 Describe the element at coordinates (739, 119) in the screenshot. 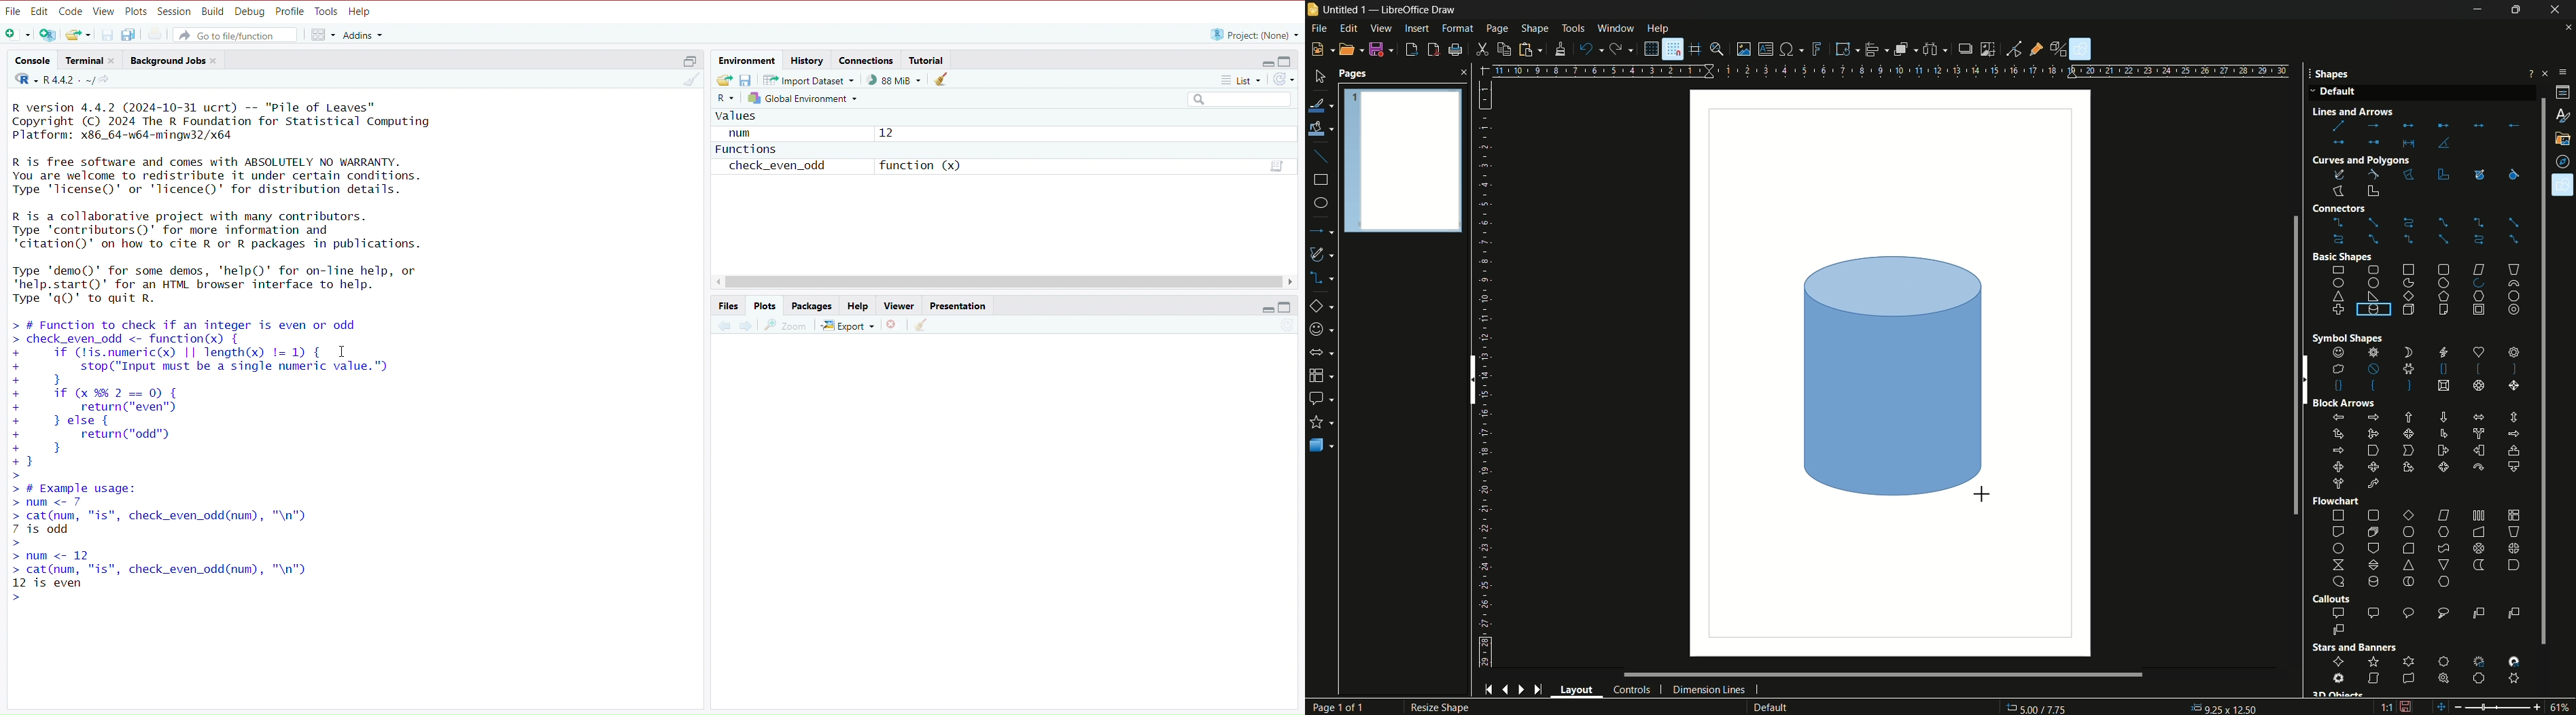

I see `values` at that location.